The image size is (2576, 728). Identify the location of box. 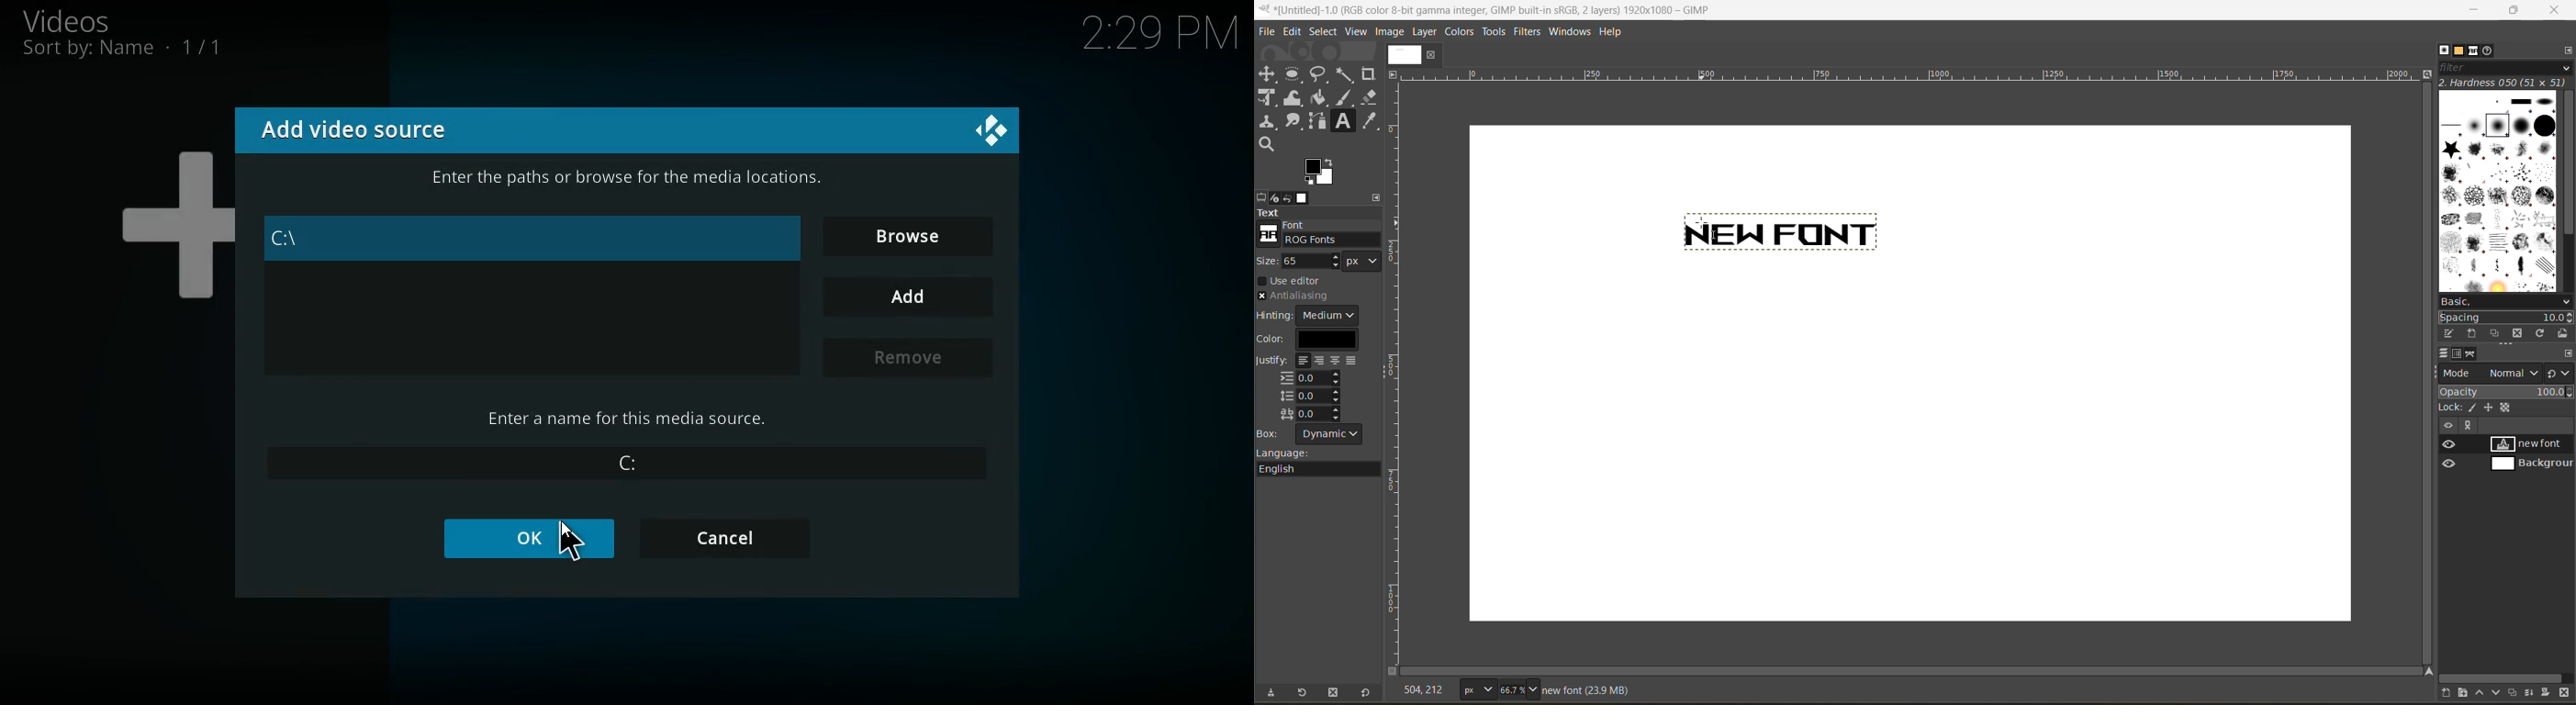
(1317, 435).